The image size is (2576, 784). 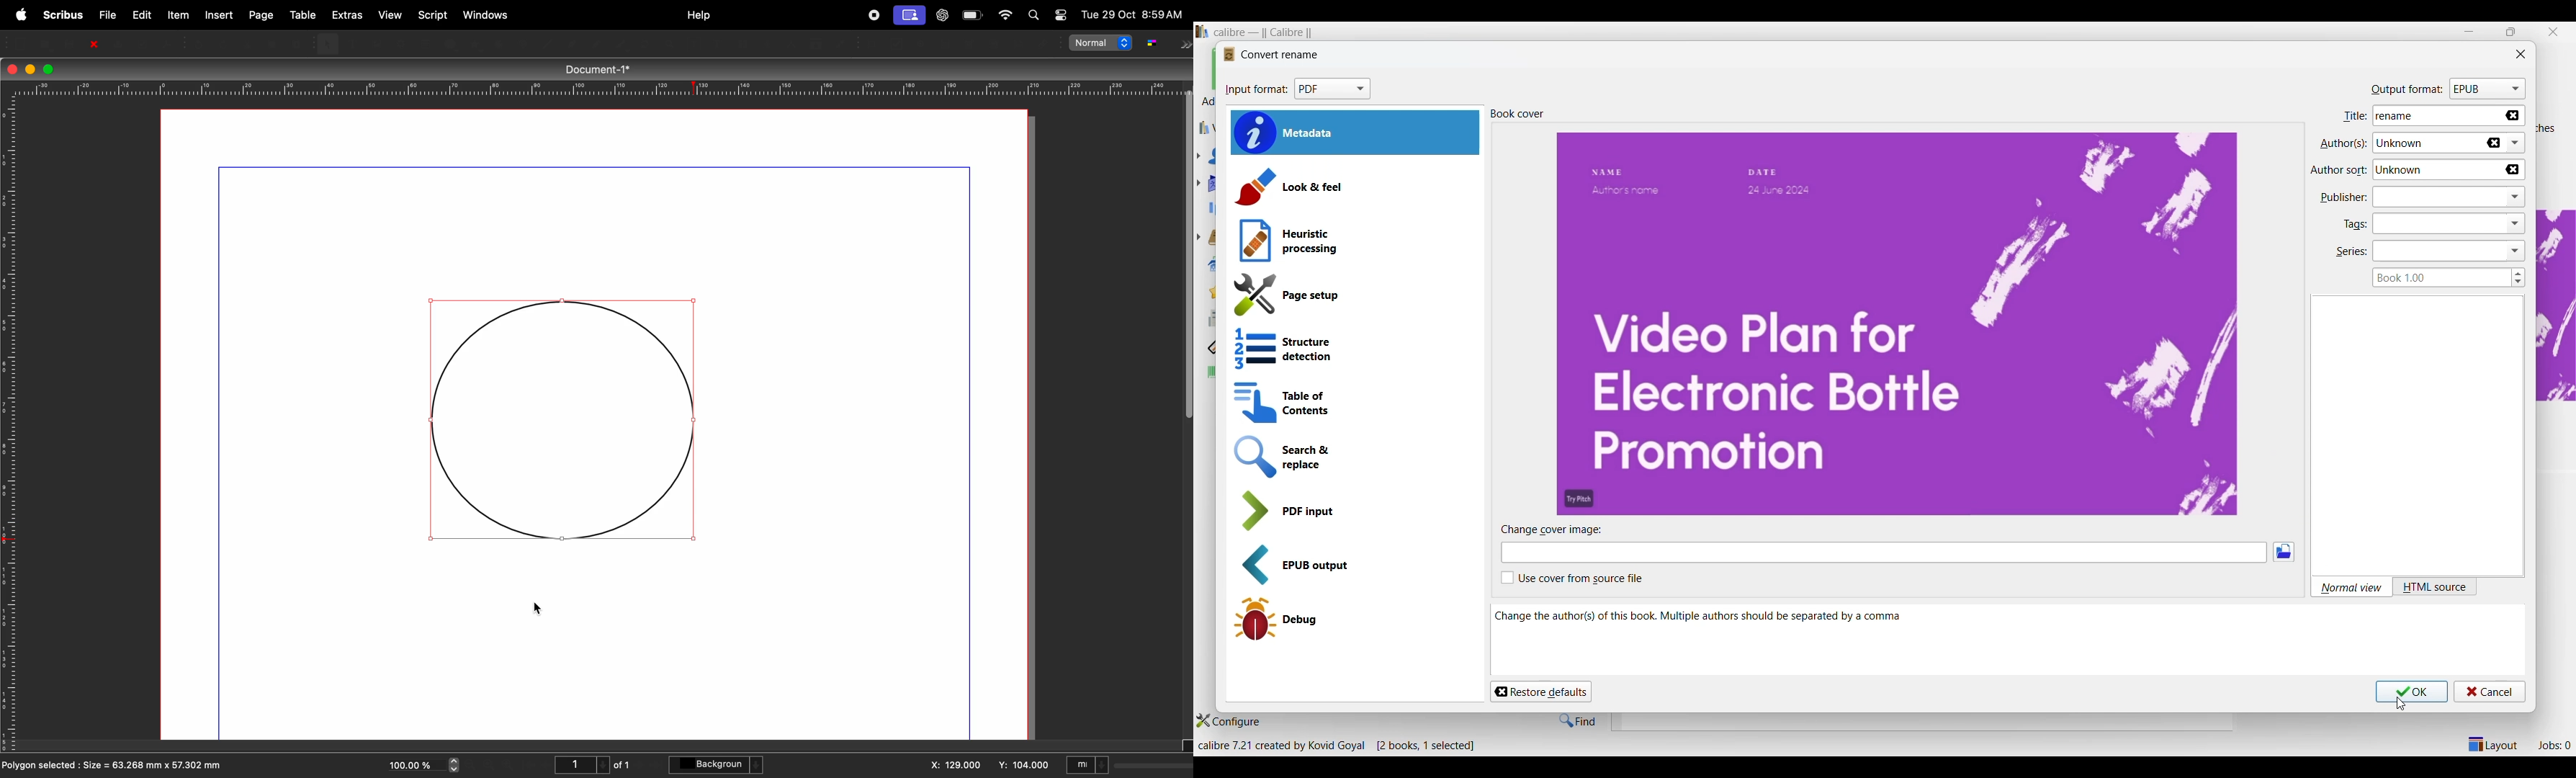 I want to click on authors, so click(x=2342, y=145).